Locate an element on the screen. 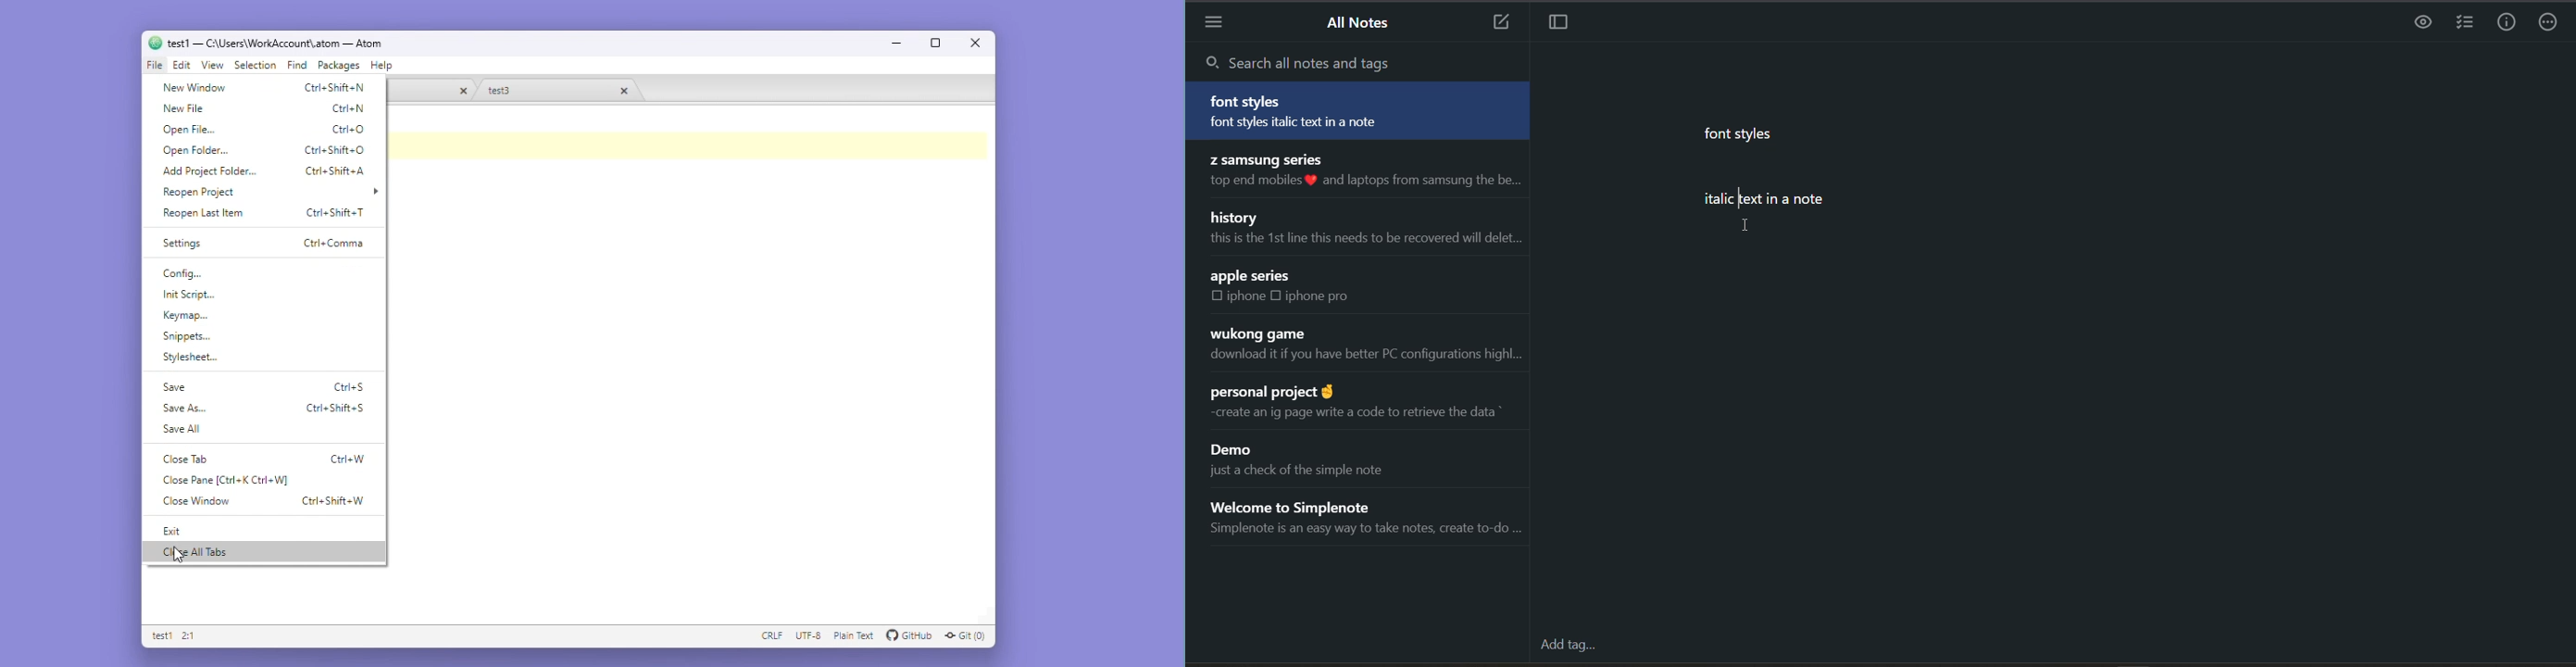  note title and preview is located at coordinates (1360, 406).